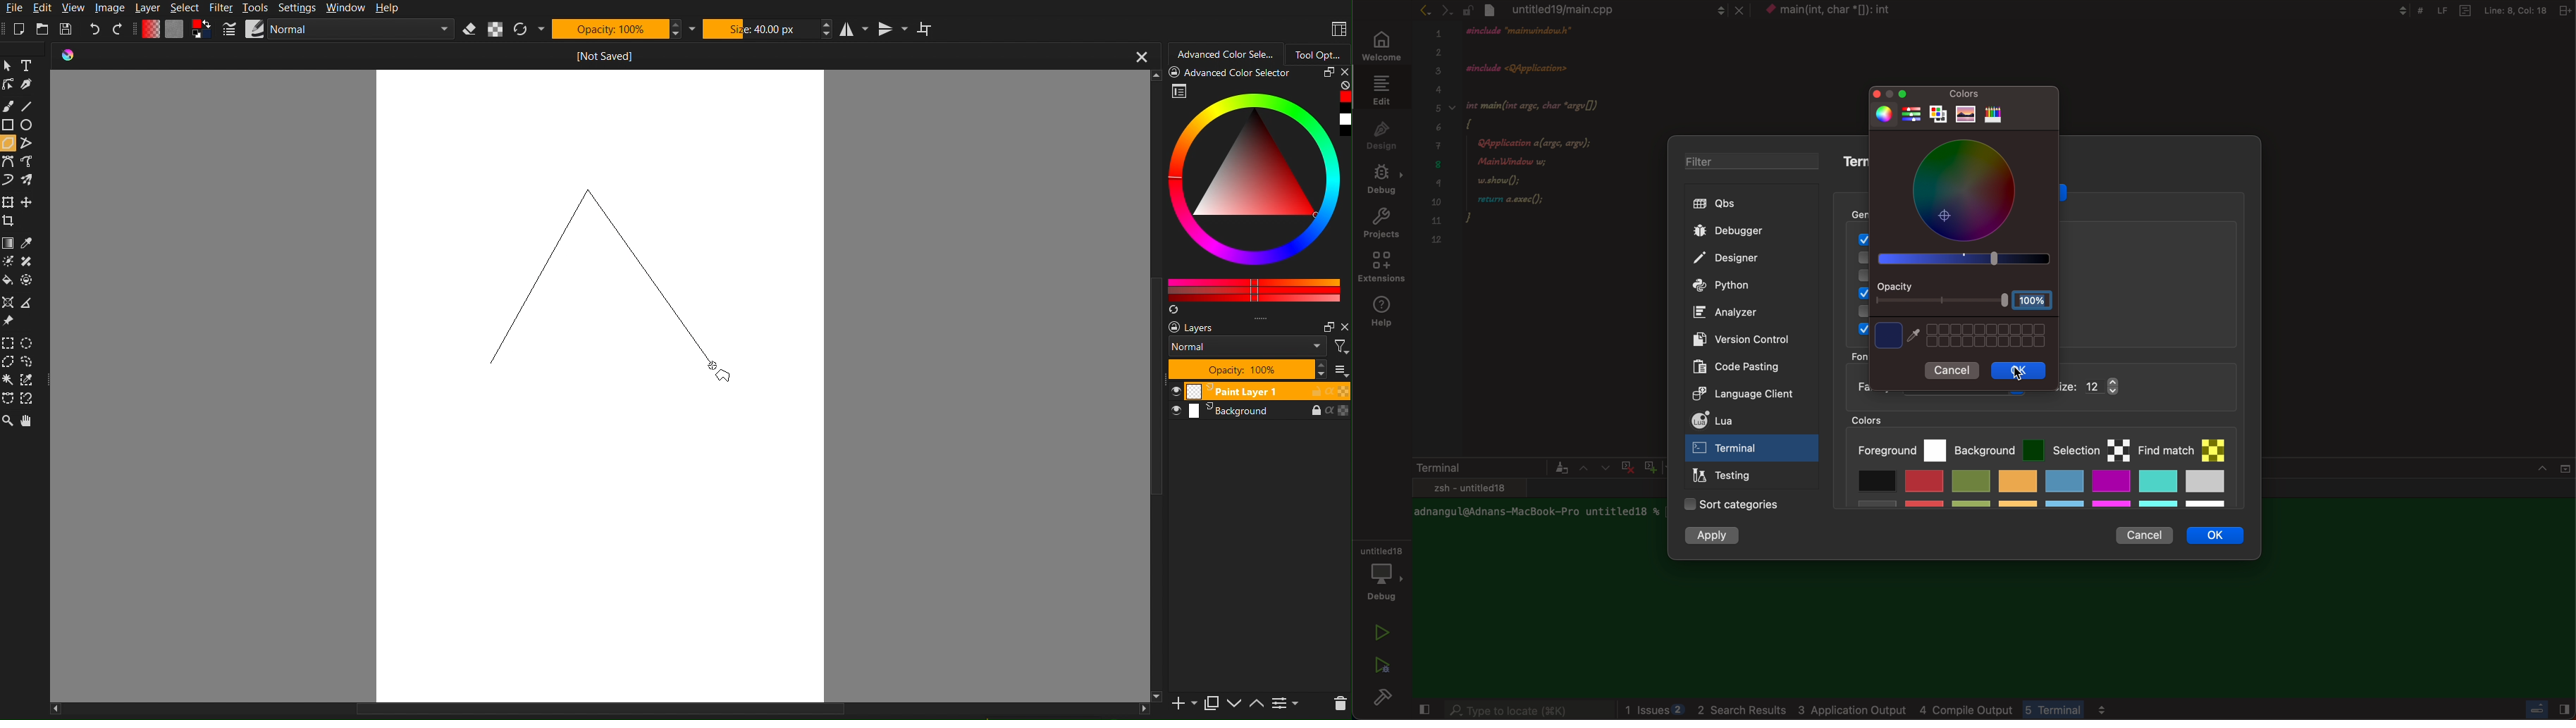 The width and height of the screenshot is (2576, 728). Describe the element at coordinates (1178, 311) in the screenshot. I see `create a list of colors from the image` at that location.